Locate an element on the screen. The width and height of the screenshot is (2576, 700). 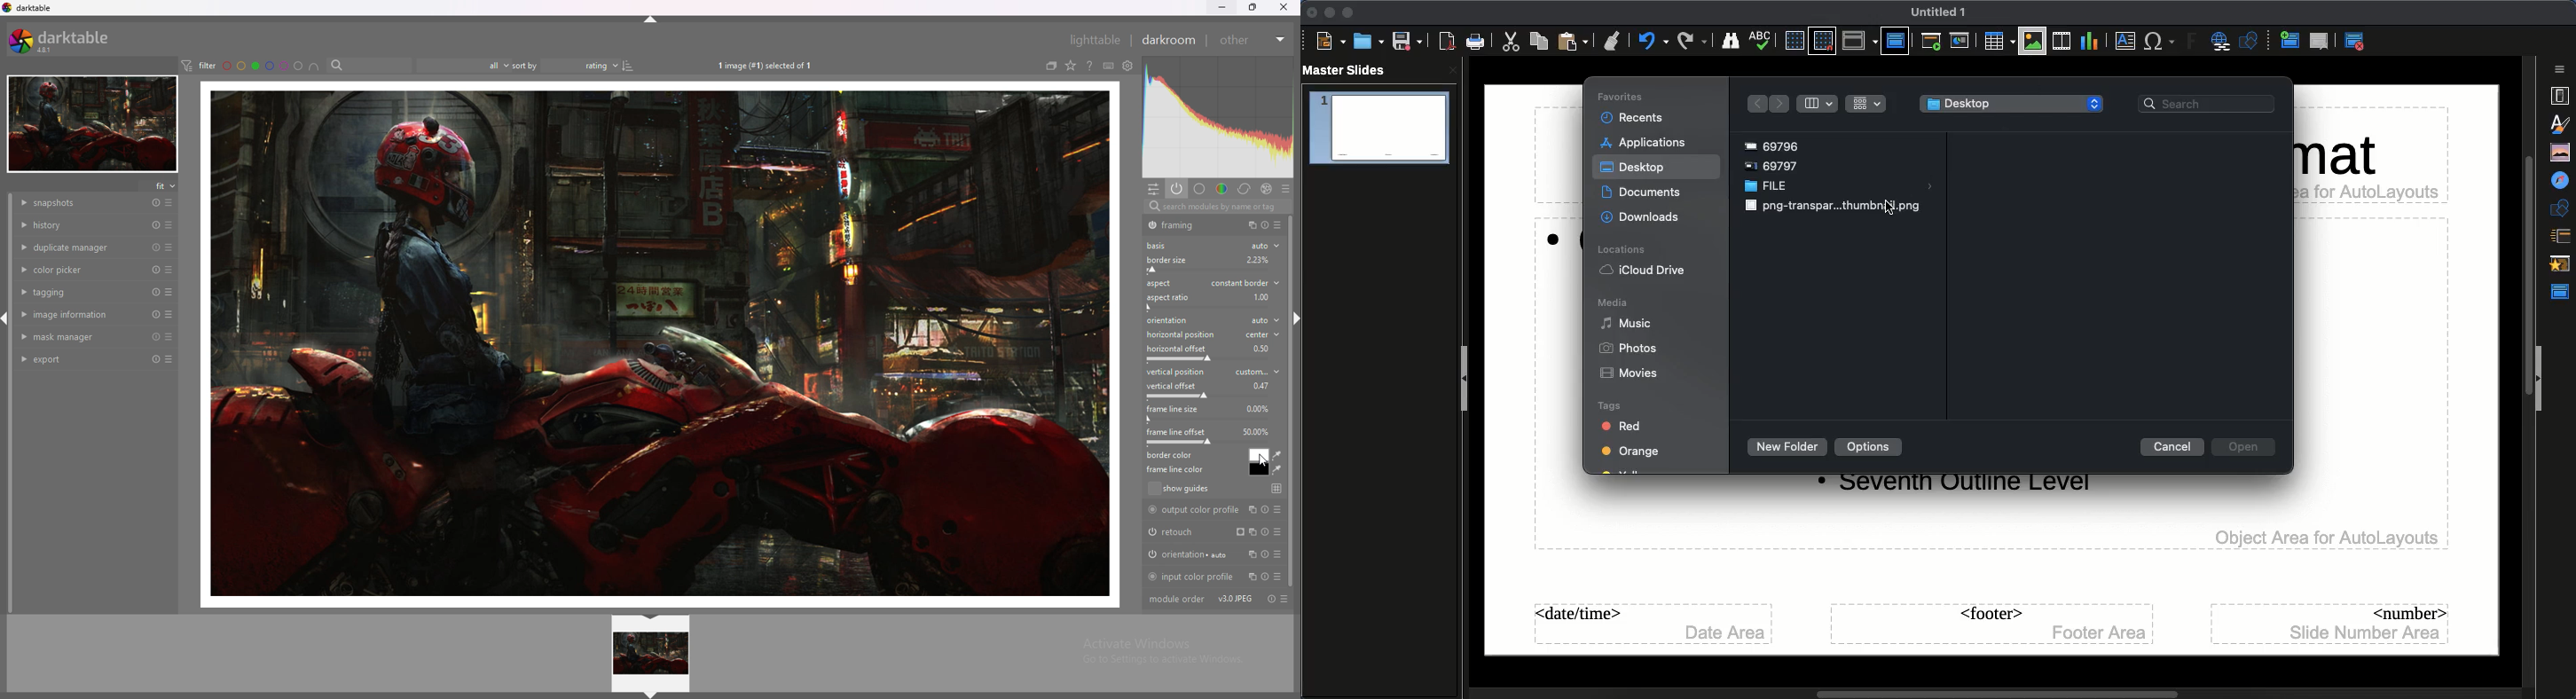
reset is located at coordinates (154, 225).